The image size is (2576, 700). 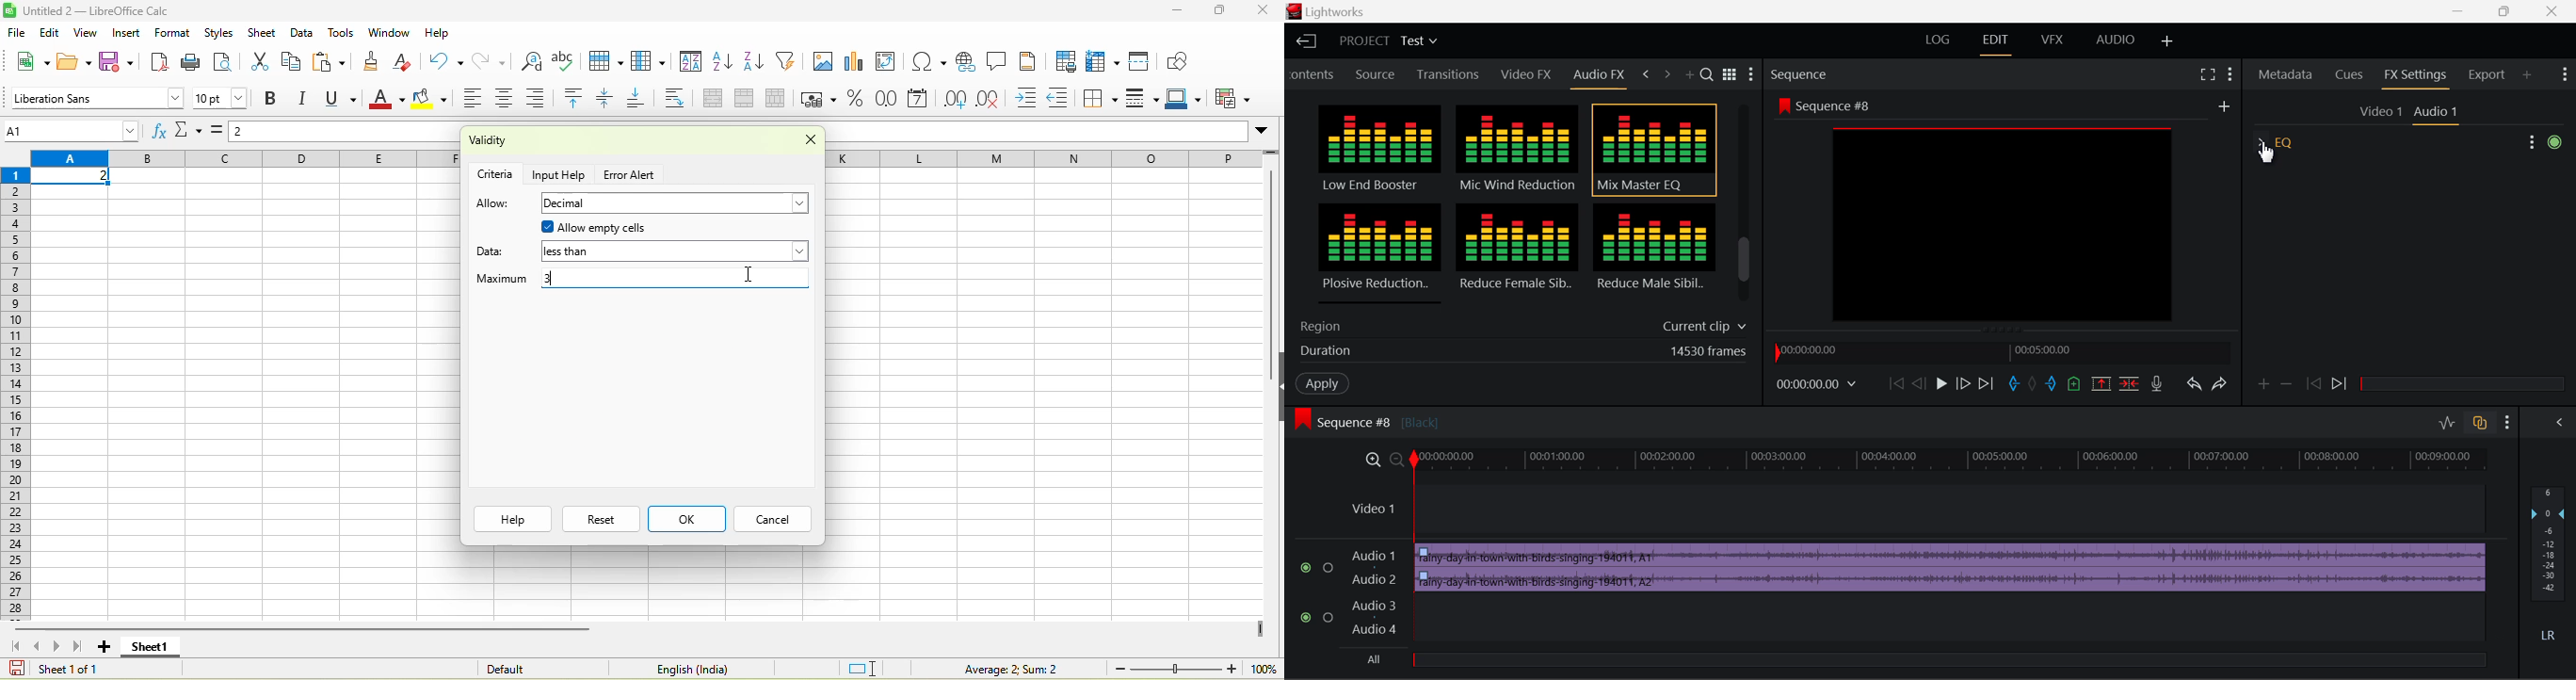 I want to click on minuimize, so click(x=1176, y=11).